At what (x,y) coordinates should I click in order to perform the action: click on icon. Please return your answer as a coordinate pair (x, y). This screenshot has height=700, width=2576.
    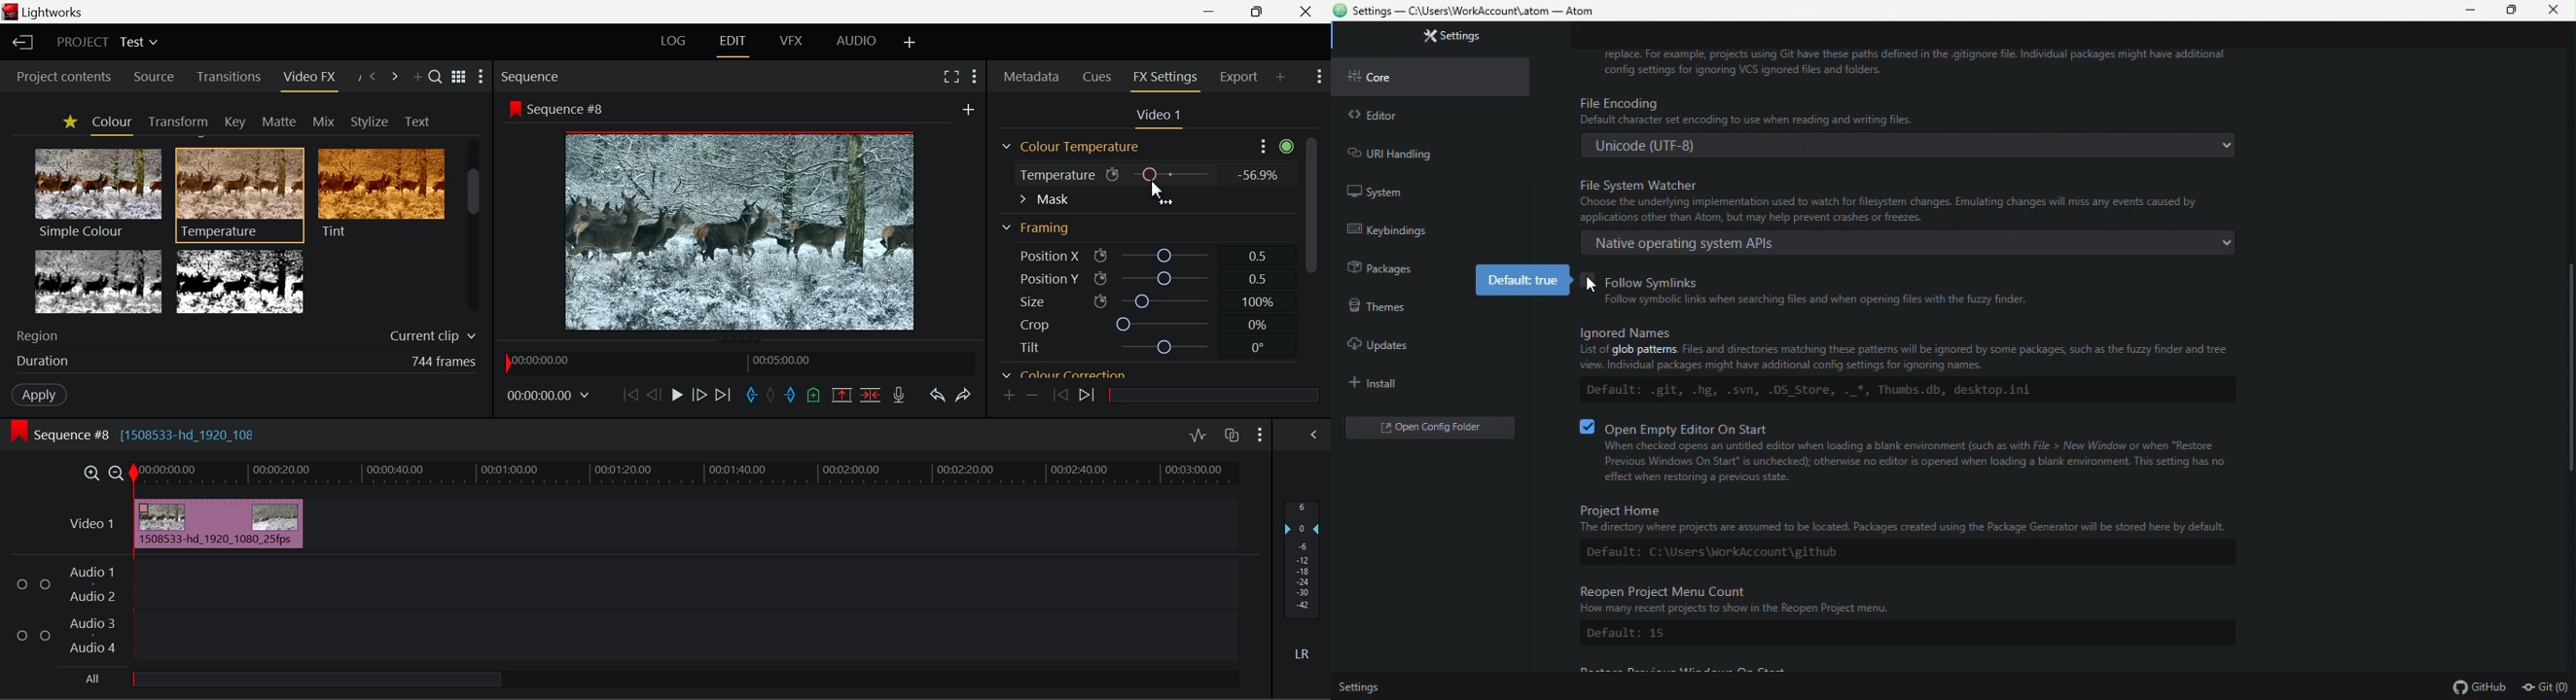
    Looking at the image, I should click on (1101, 278).